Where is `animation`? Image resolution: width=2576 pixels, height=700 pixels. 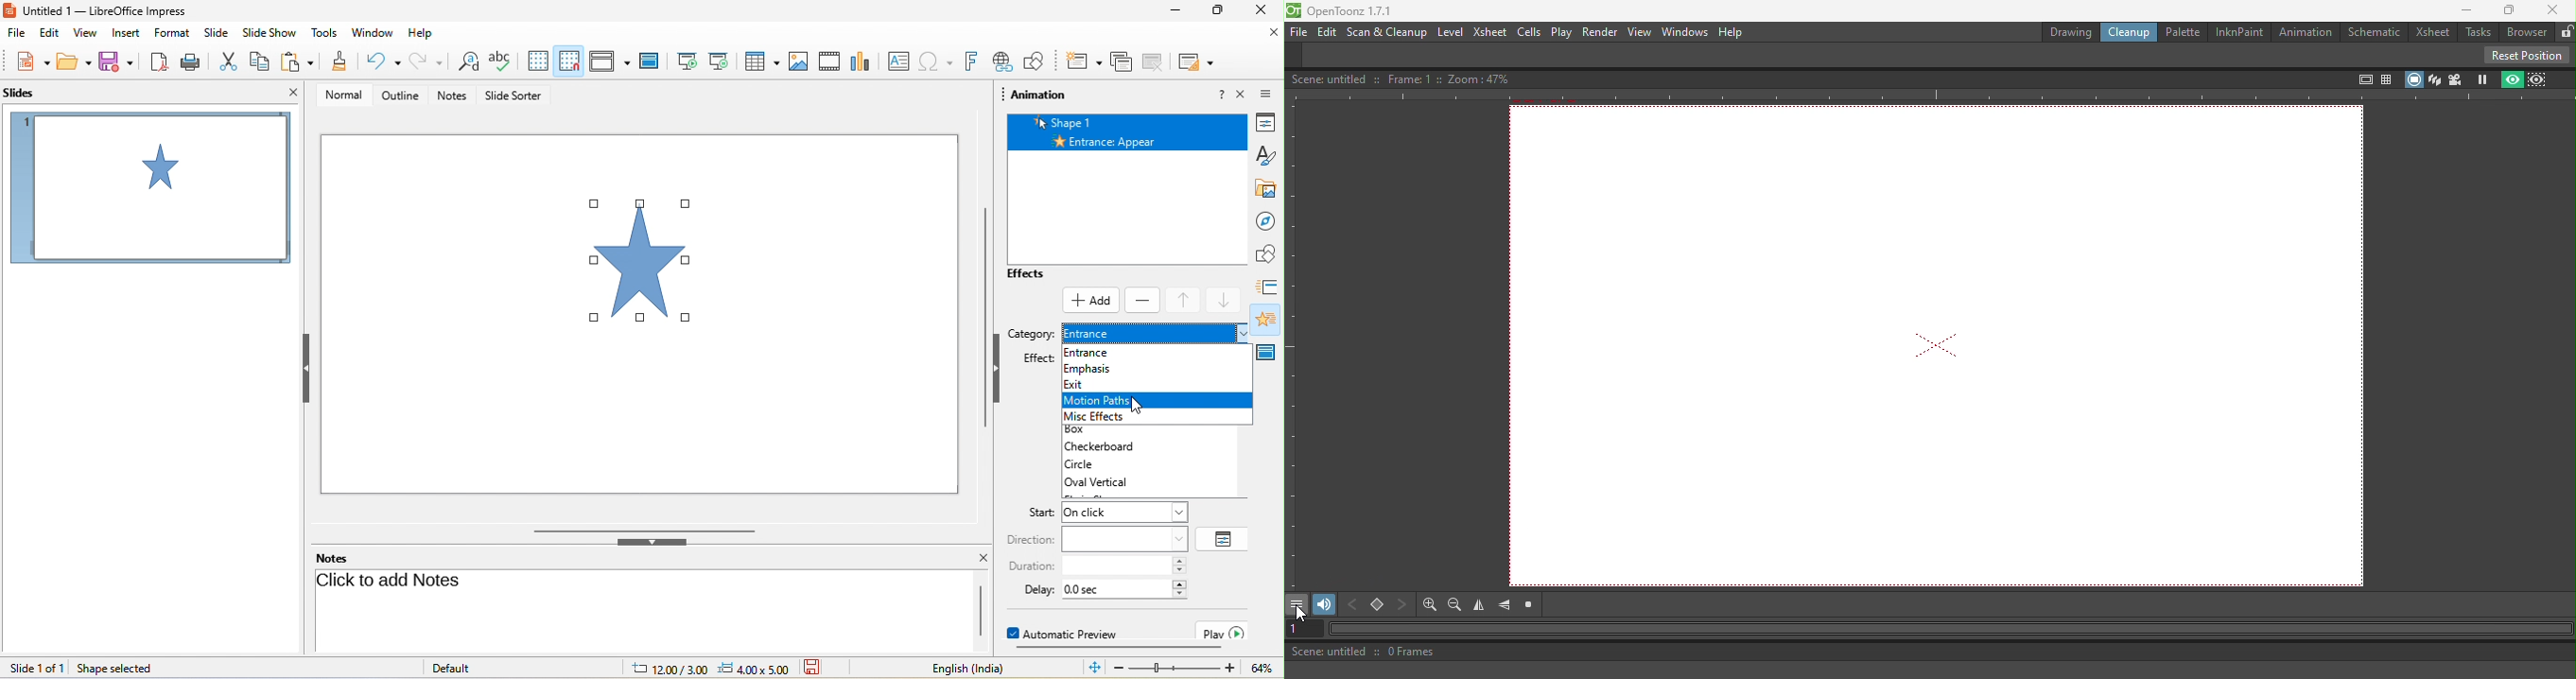 animation is located at coordinates (1039, 97).